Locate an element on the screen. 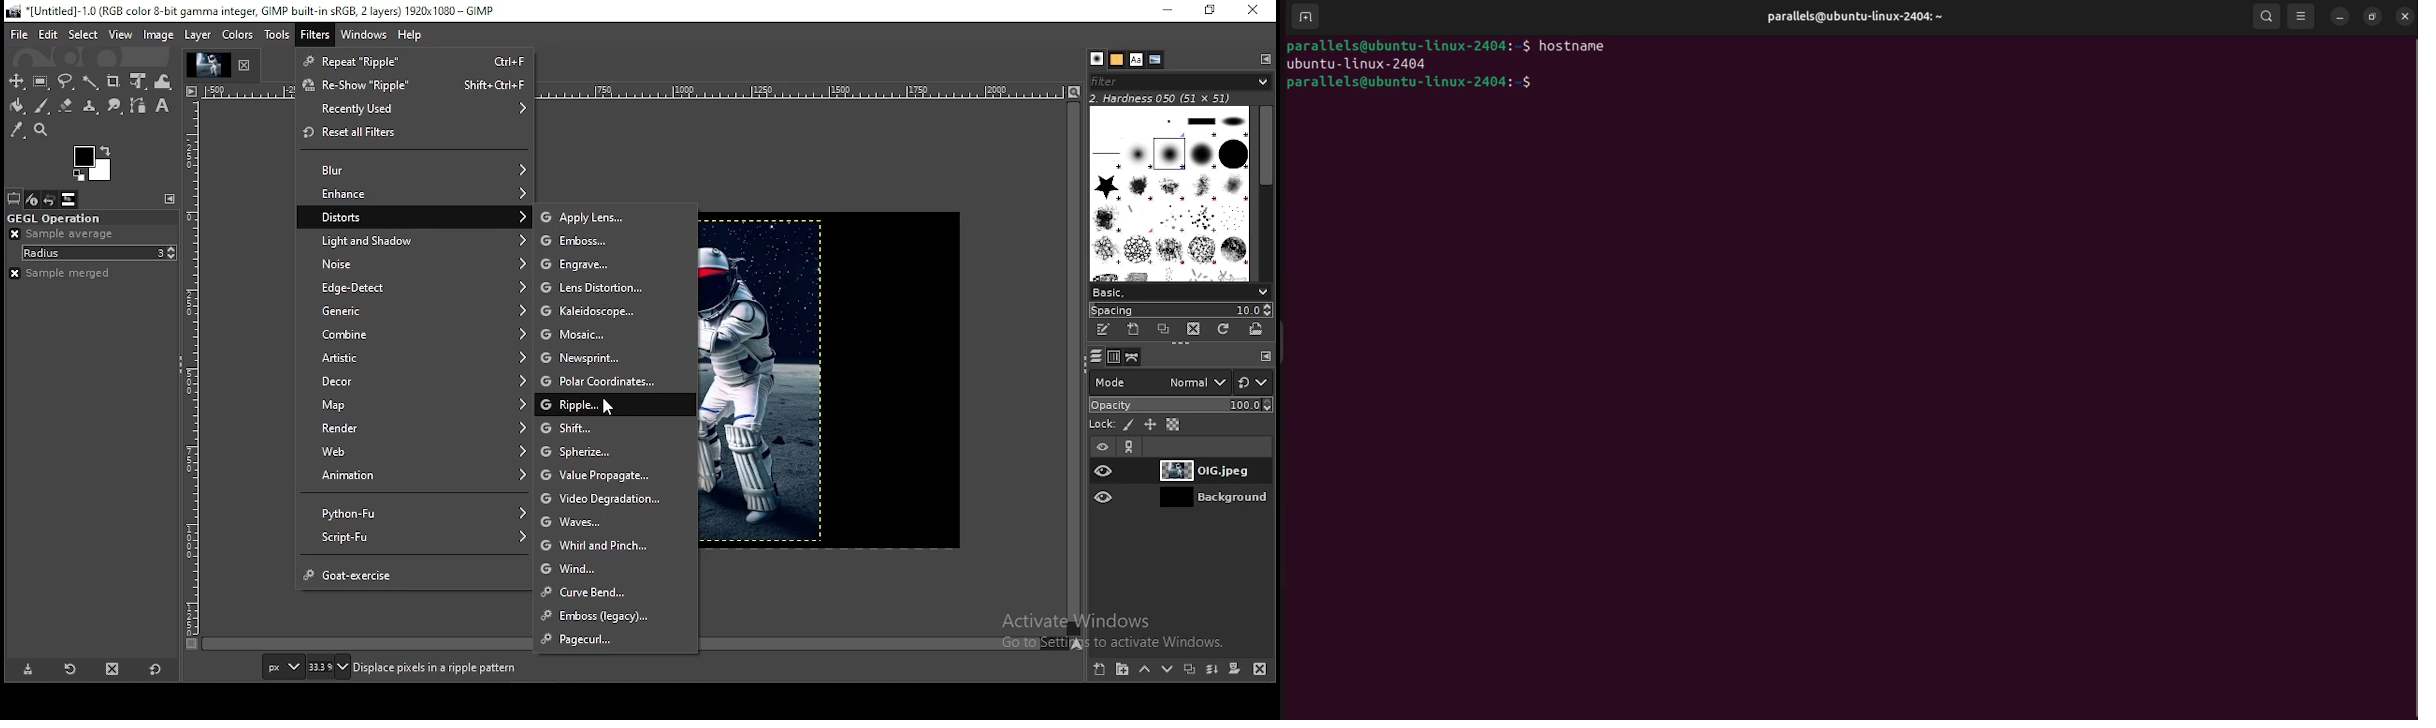 This screenshot has width=2436, height=728. reshow "ripple" is located at coordinates (414, 86).